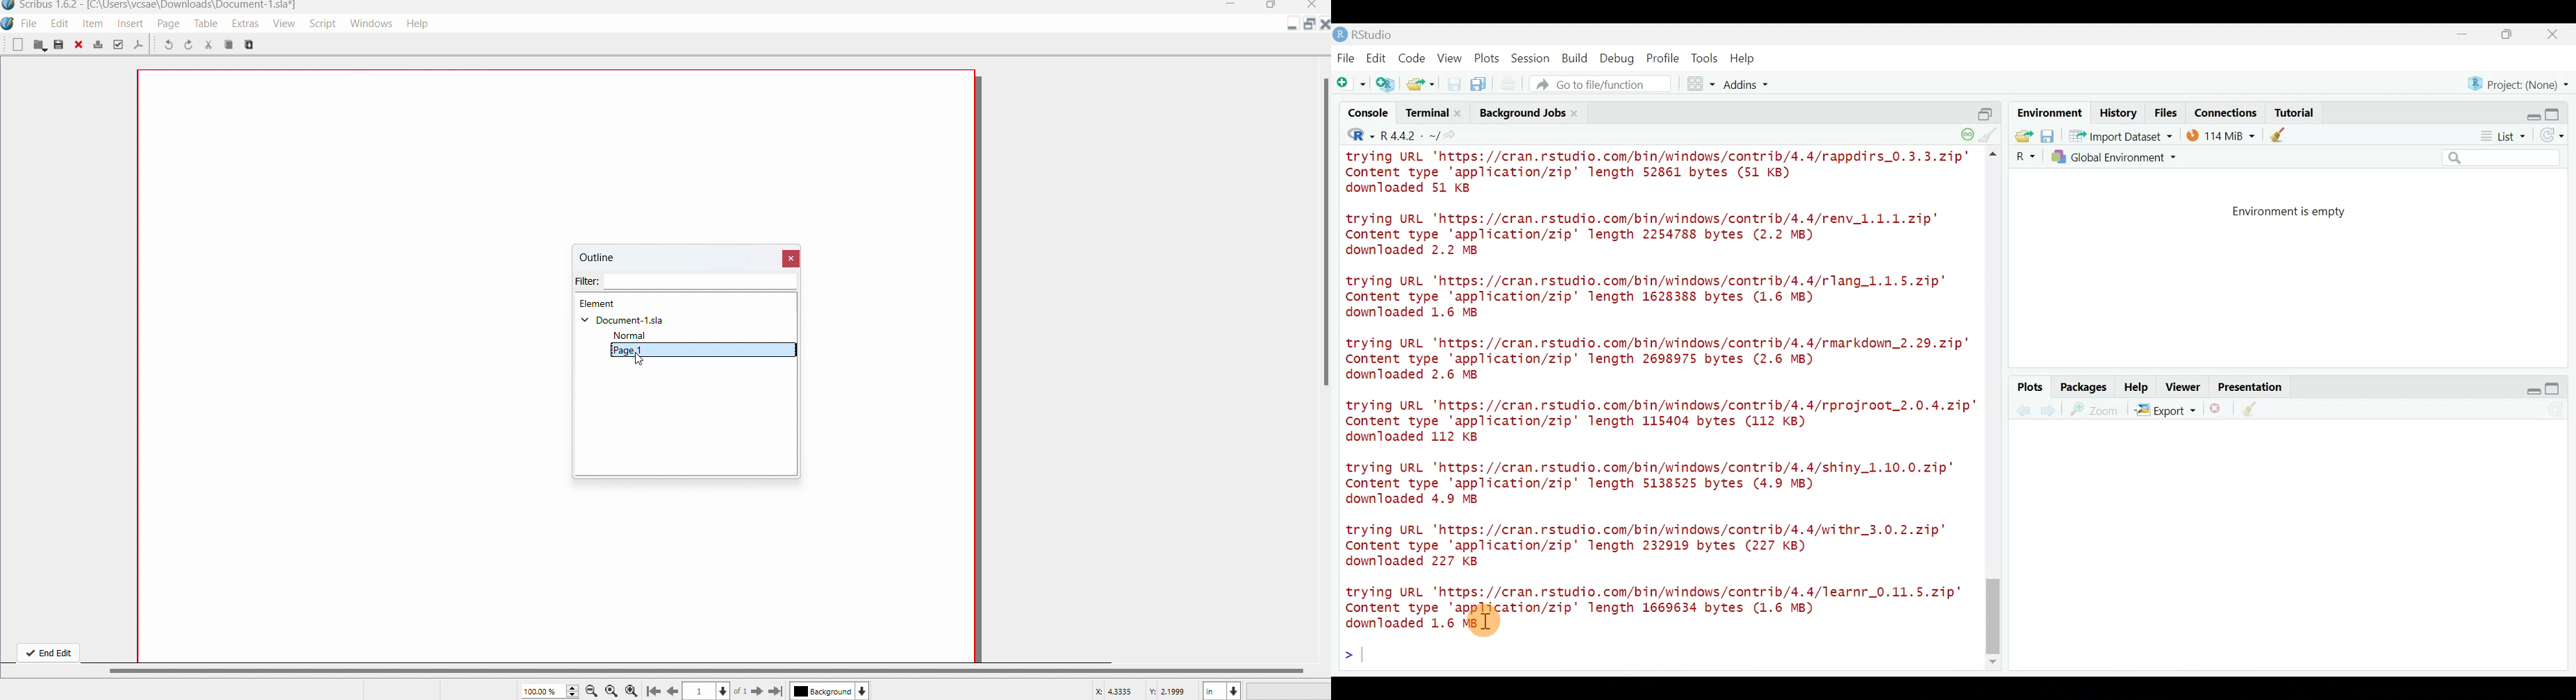 The height and width of the screenshot is (700, 2576). Describe the element at coordinates (2117, 136) in the screenshot. I see `* Import Dataset *` at that location.